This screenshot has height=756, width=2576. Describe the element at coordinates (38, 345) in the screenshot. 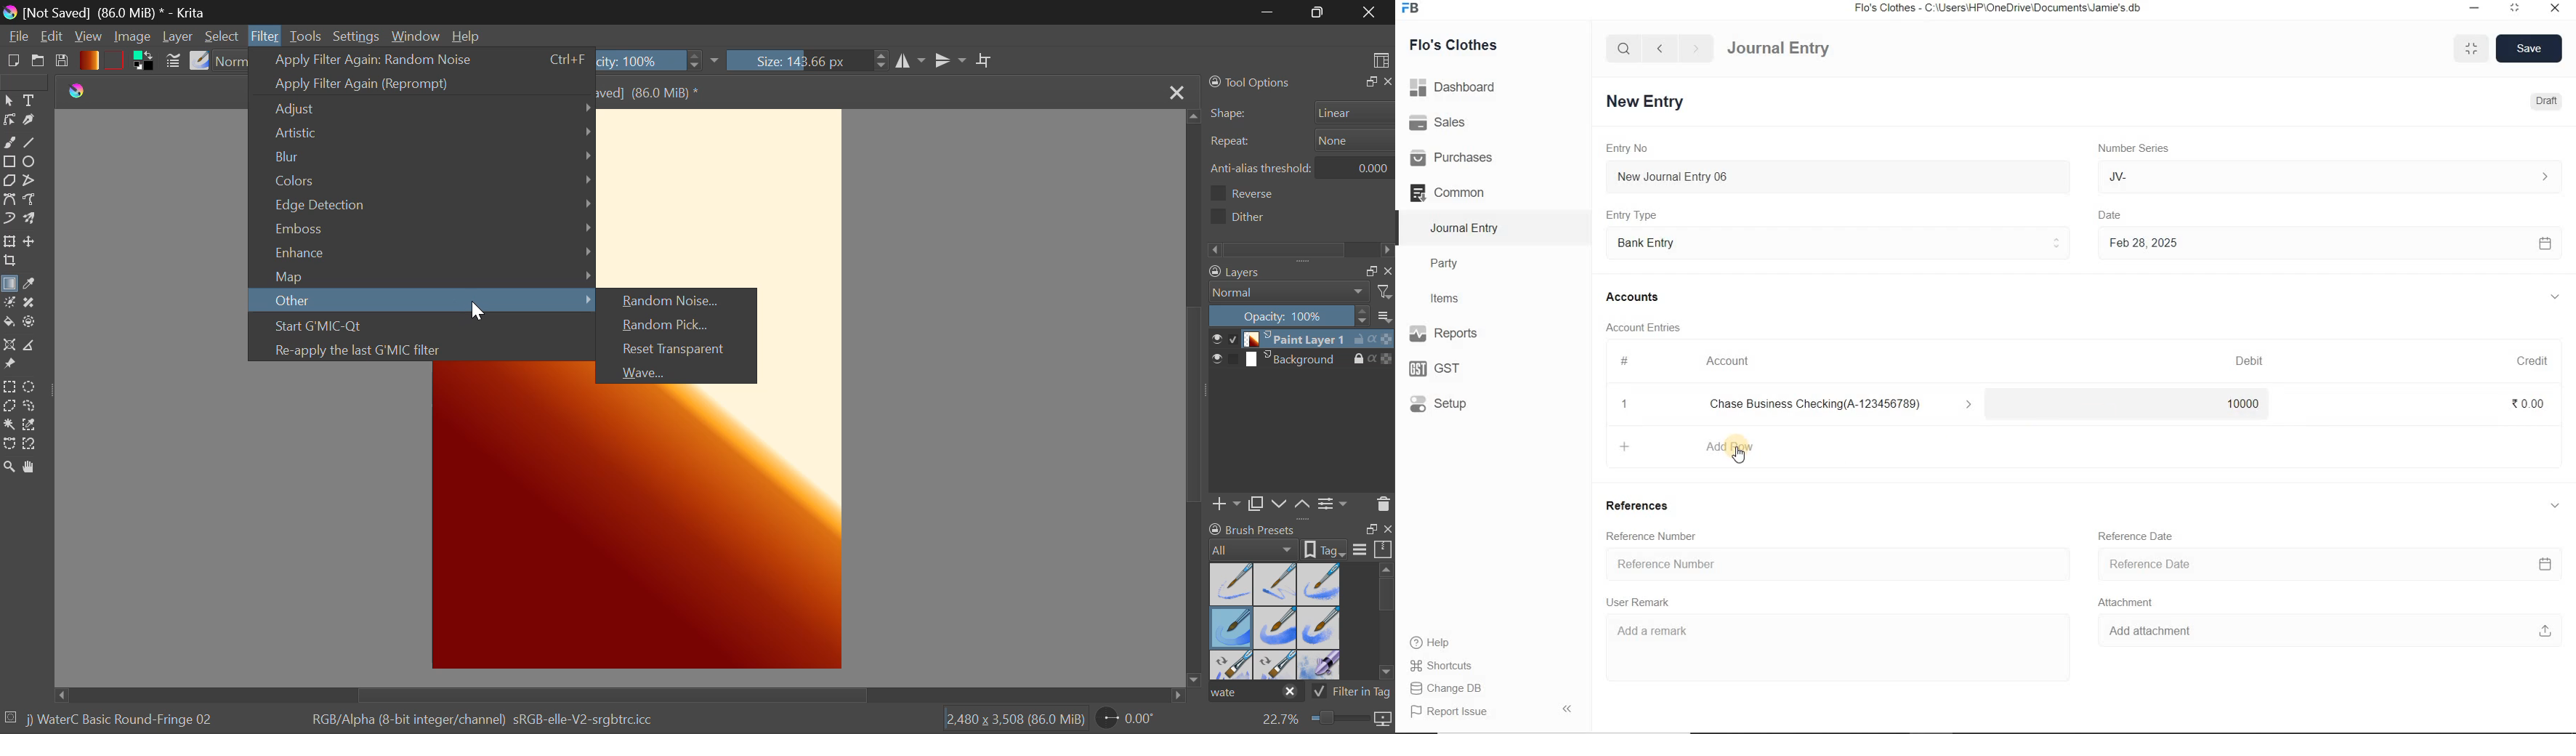

I see `Measurements` at that location.